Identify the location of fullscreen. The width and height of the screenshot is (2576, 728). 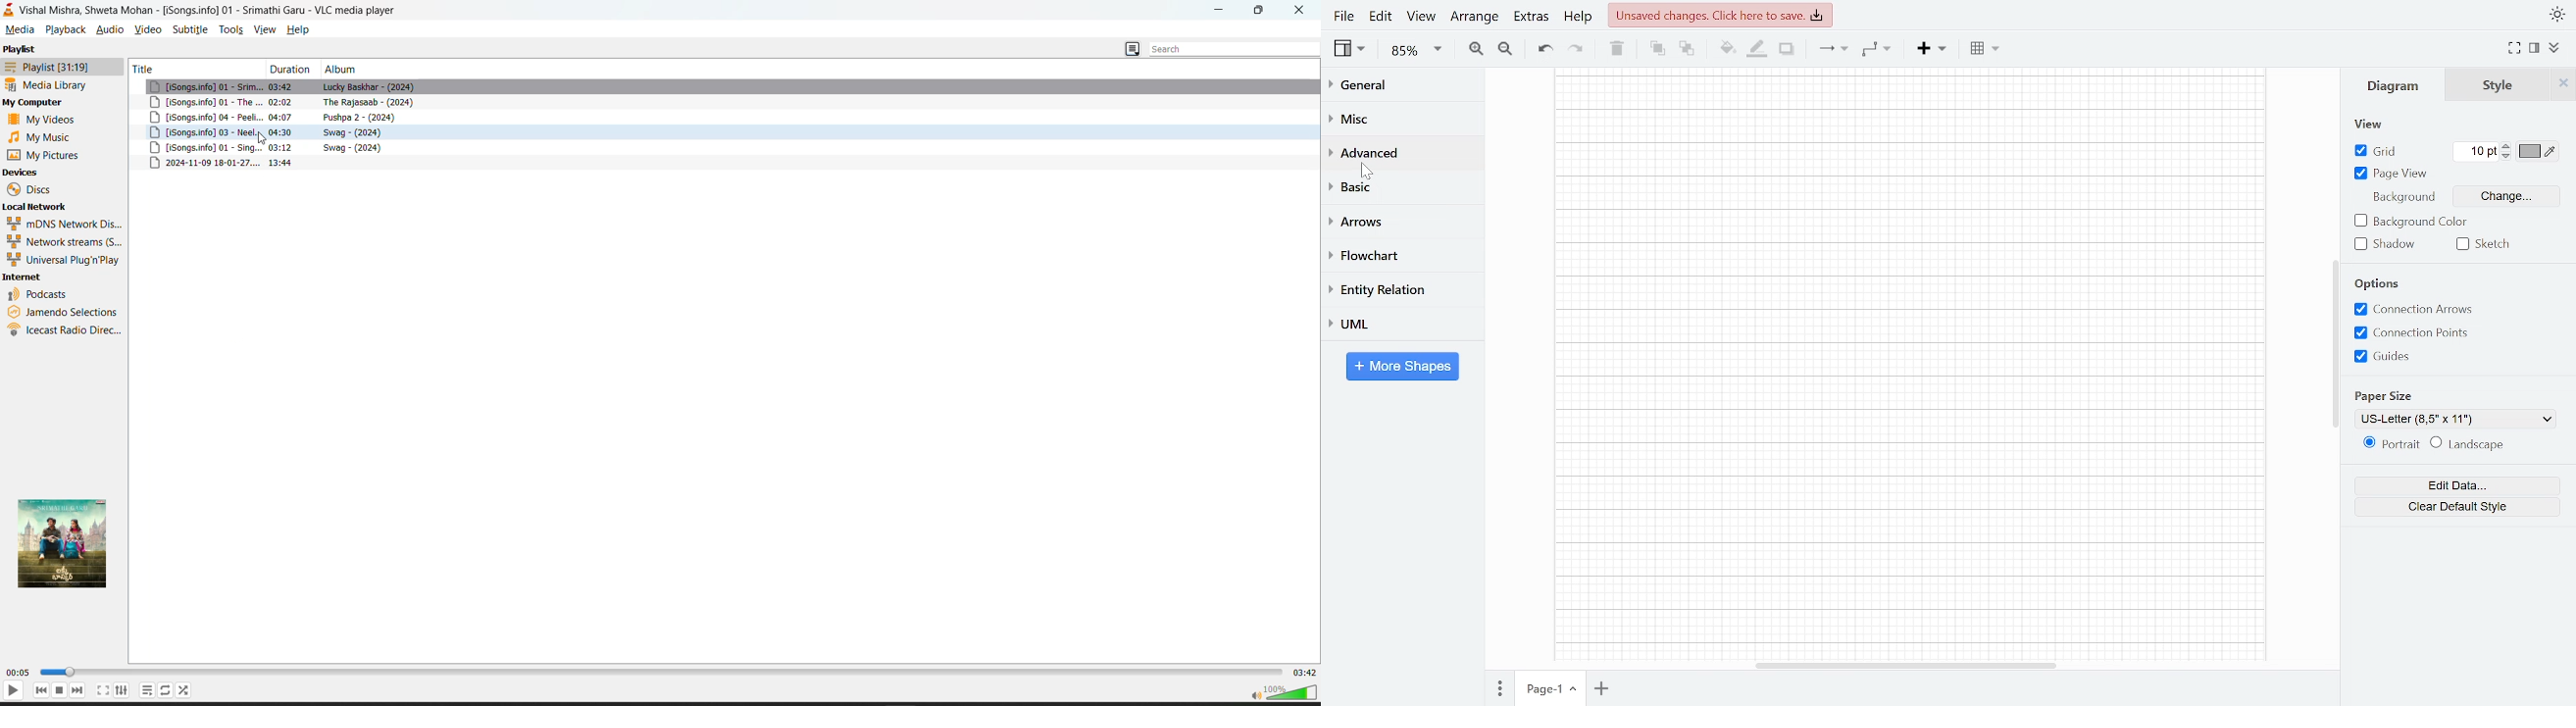
(103, 690).